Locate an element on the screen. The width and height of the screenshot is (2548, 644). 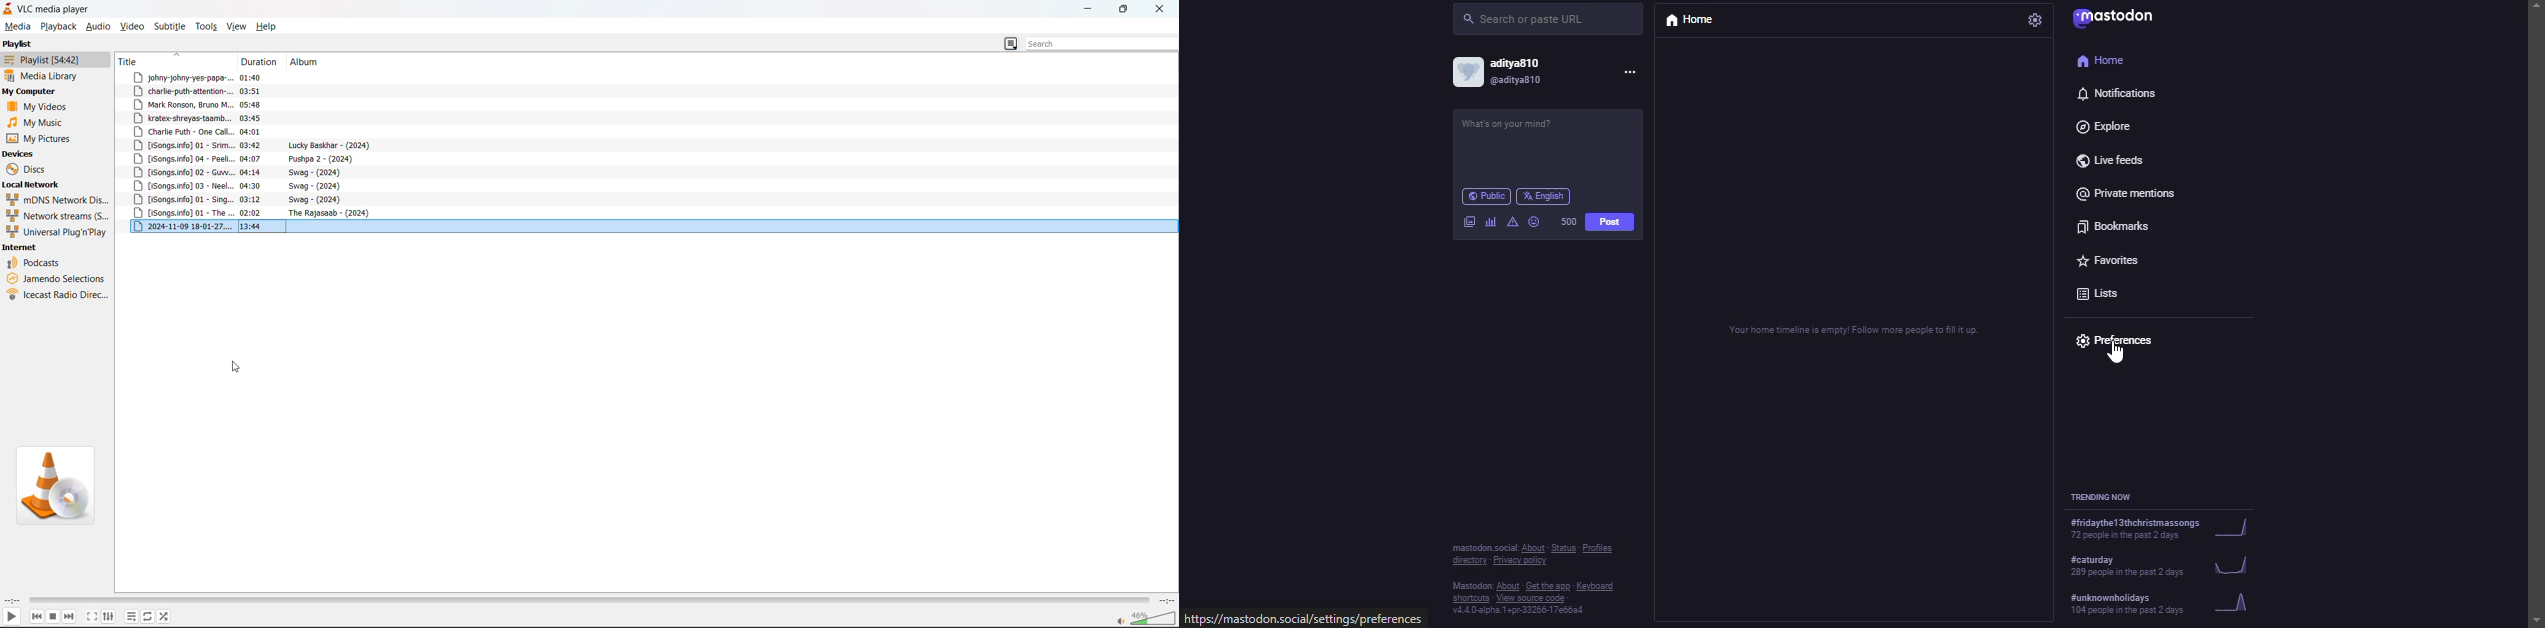
track slider is located at coordinates (586, 599).